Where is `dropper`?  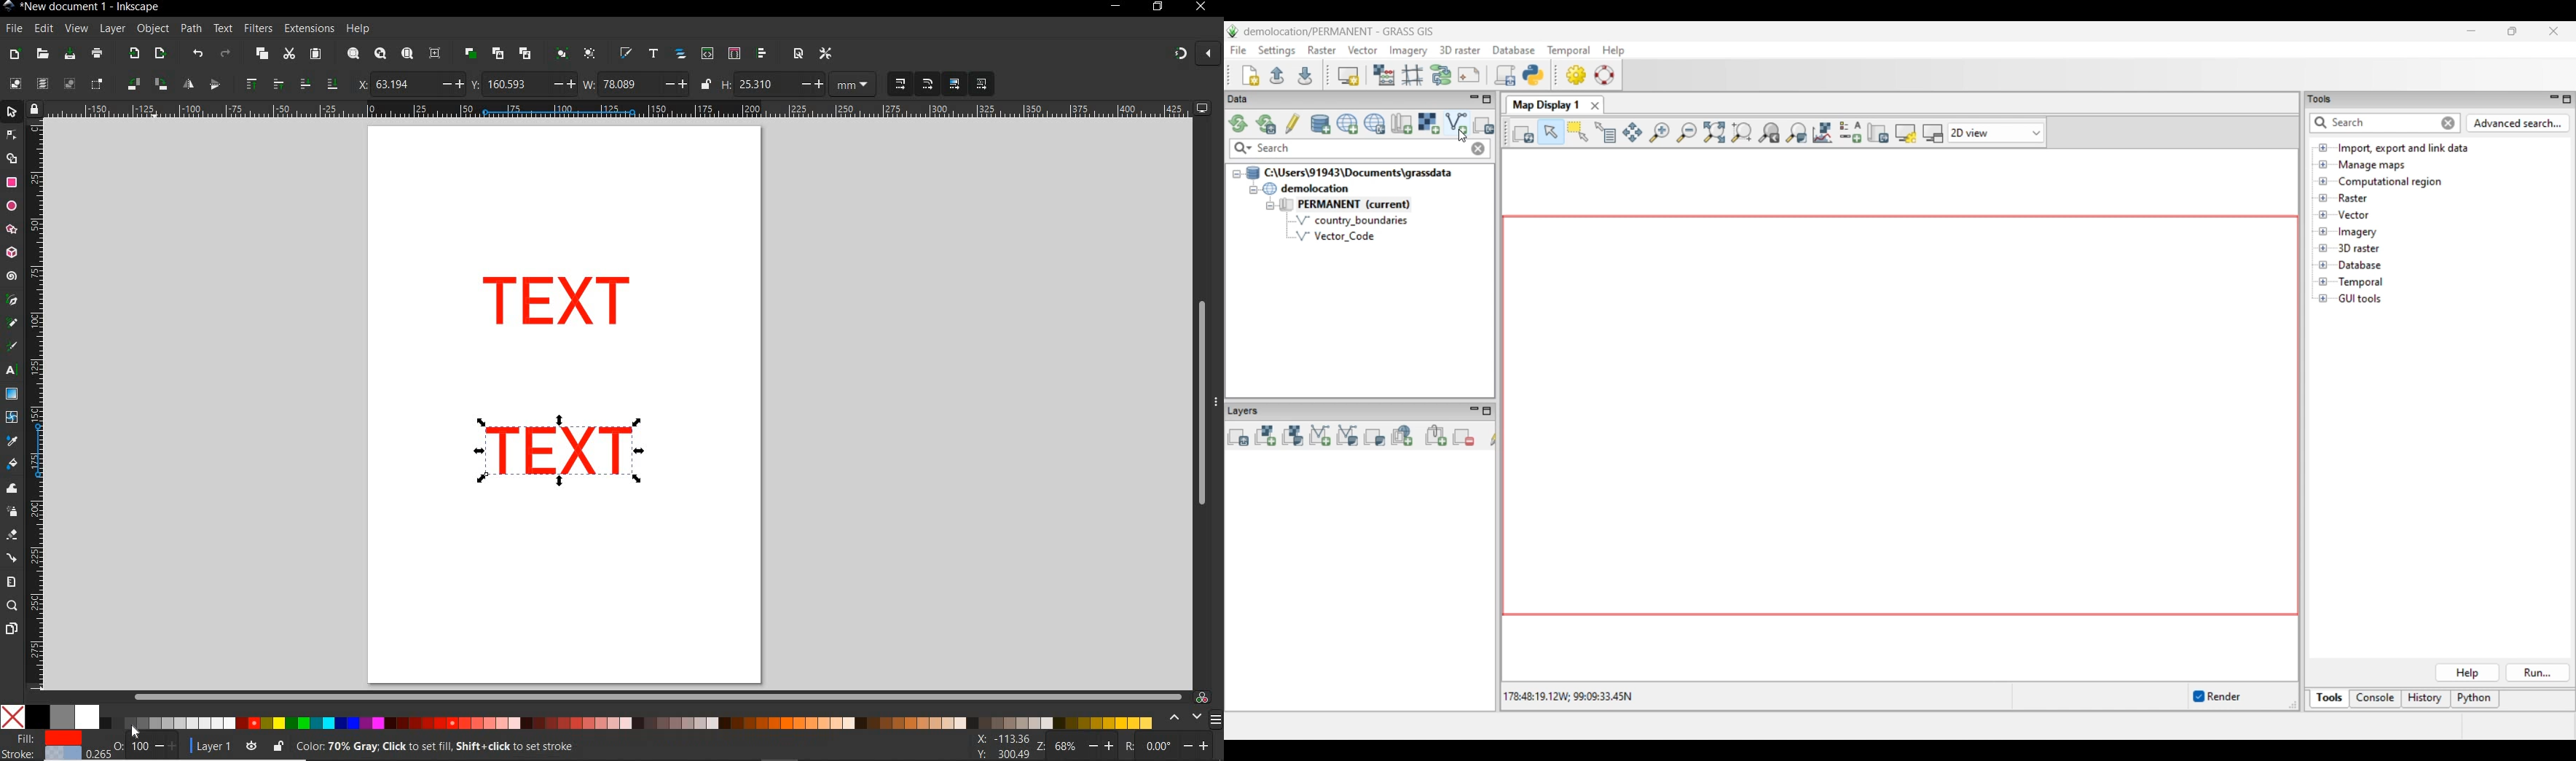
dropper is located at coordinates (12, 441).